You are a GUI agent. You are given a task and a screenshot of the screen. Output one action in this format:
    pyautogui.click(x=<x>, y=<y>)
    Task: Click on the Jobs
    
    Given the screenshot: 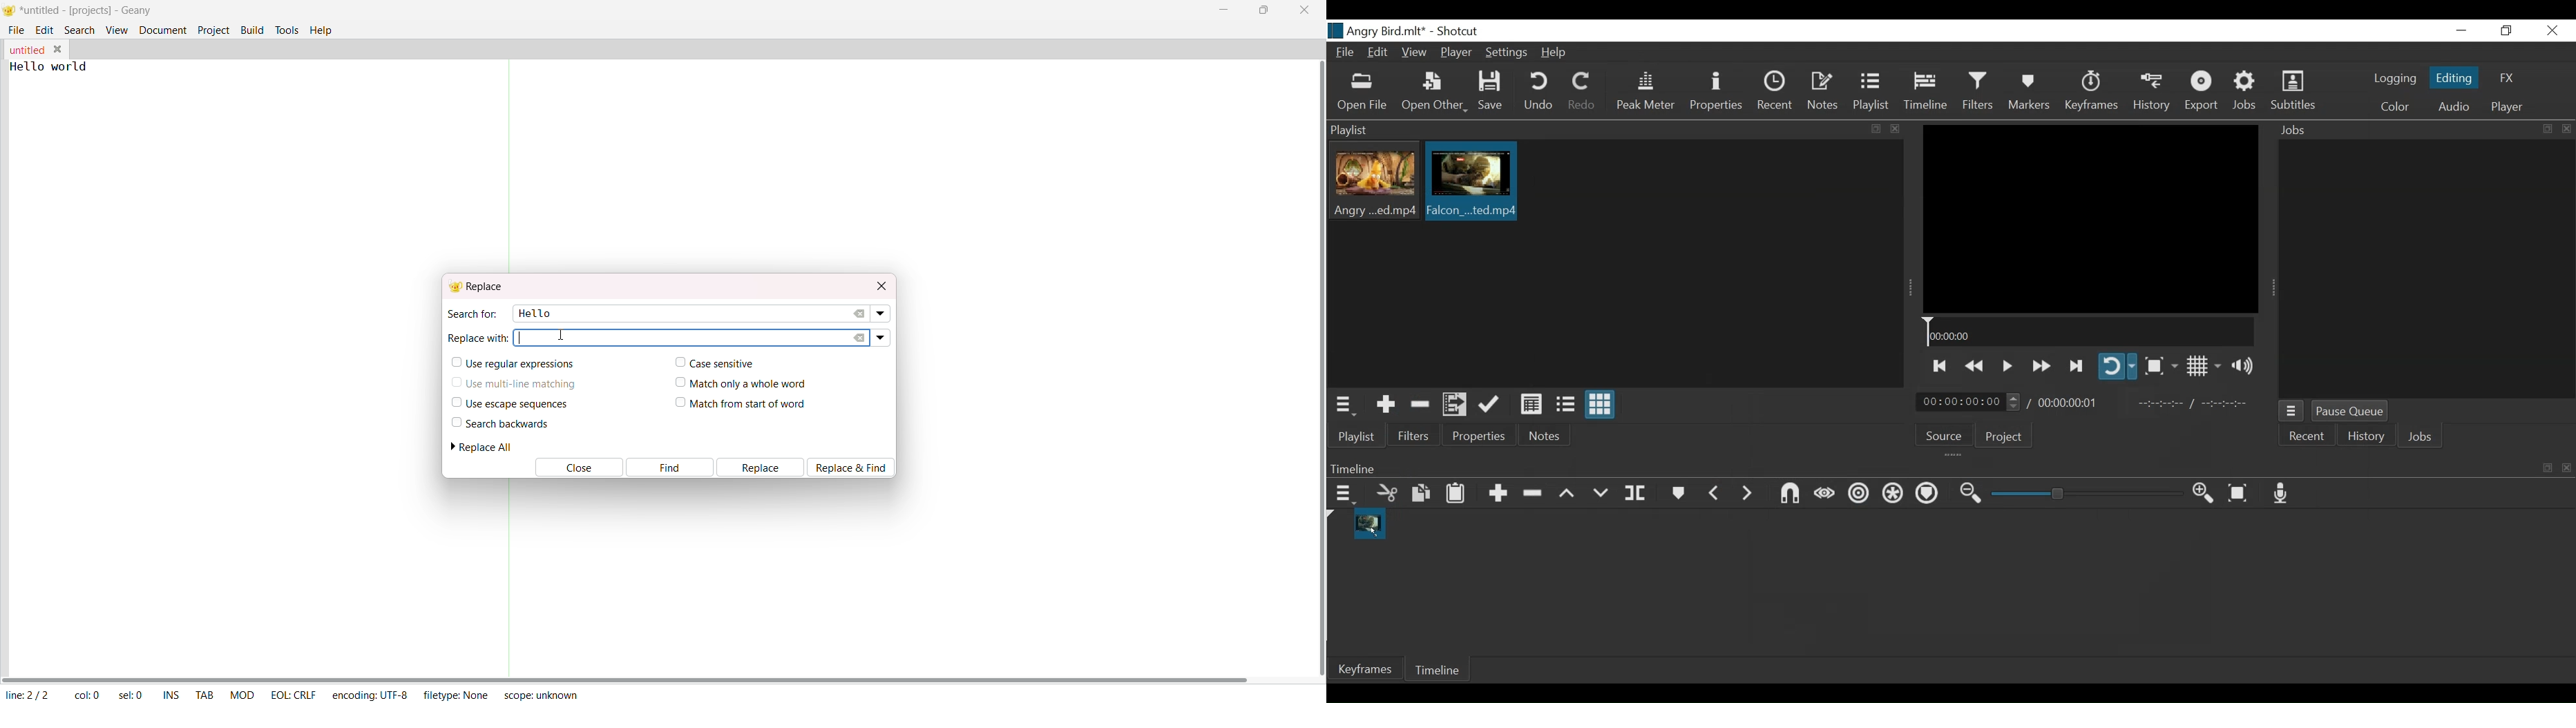 What is the action you would take?
    pyautogui.click(x=2298, y=131)
    